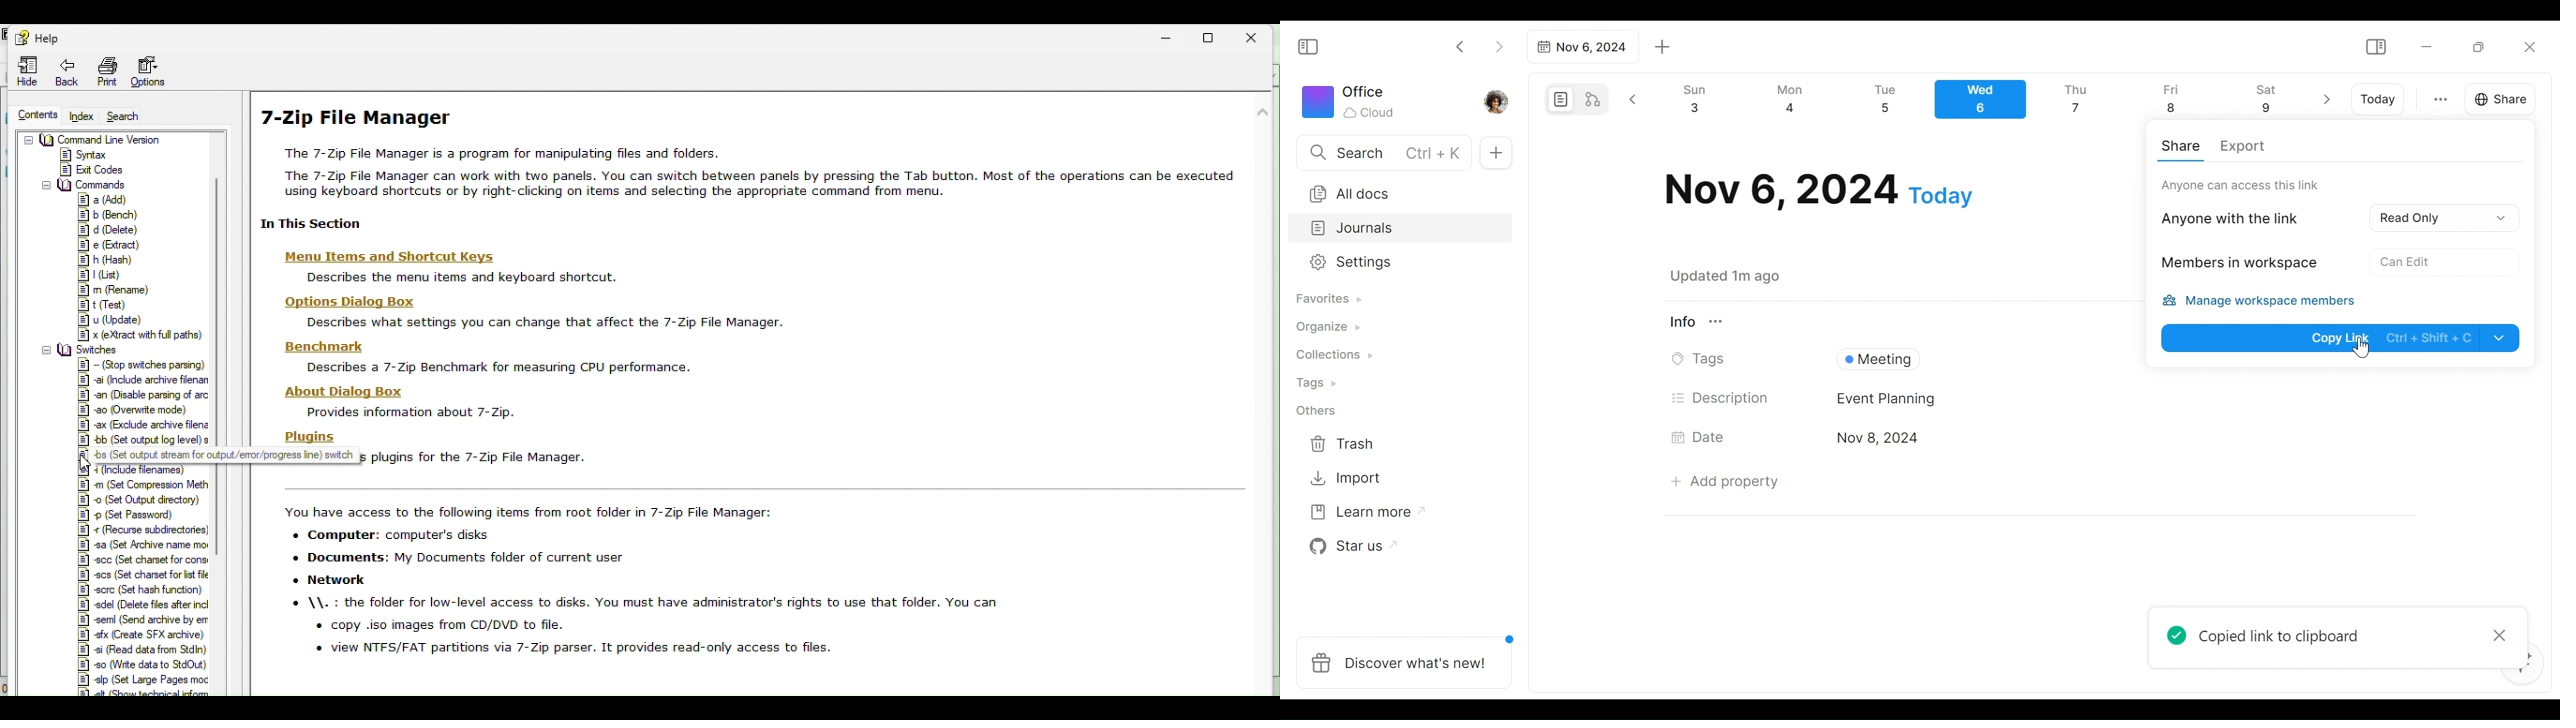 The width and height of the screenshot is (2576, 728). Describe the element at coordinates (1314, 45) in the screenshot. I see `Show/Hide Sidebar` at that location.